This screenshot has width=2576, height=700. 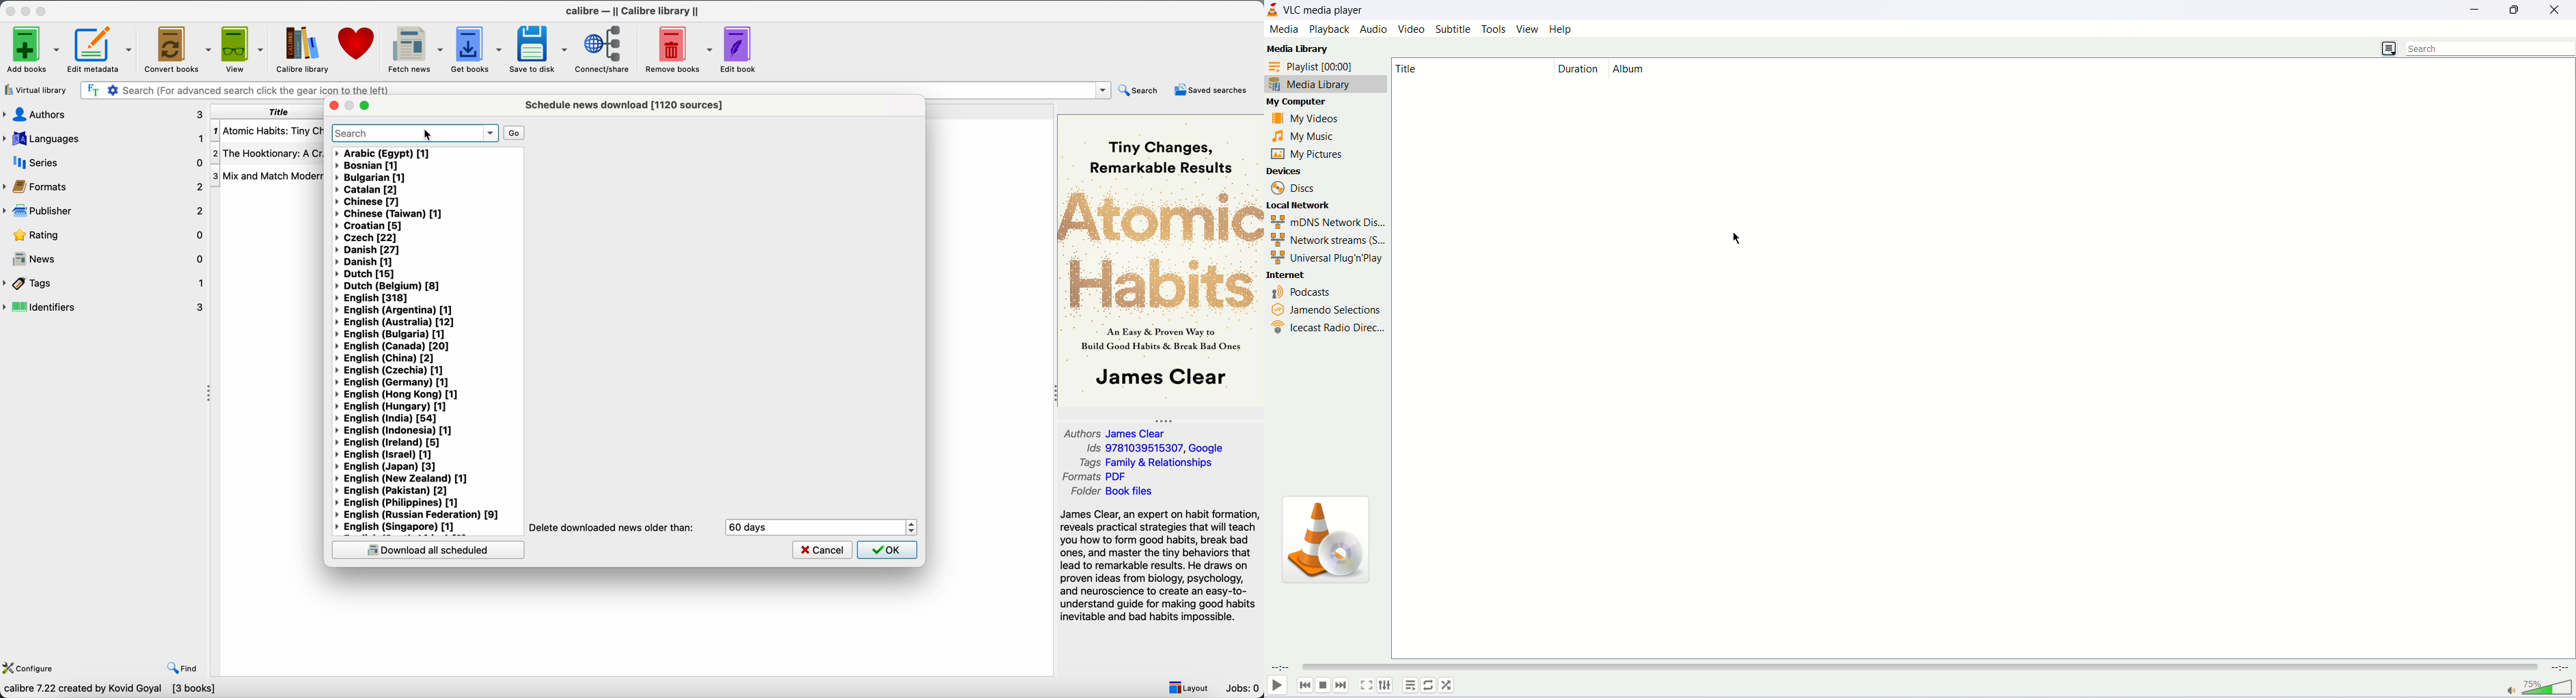 I want to click on remove books, so click(x=678, y=49).